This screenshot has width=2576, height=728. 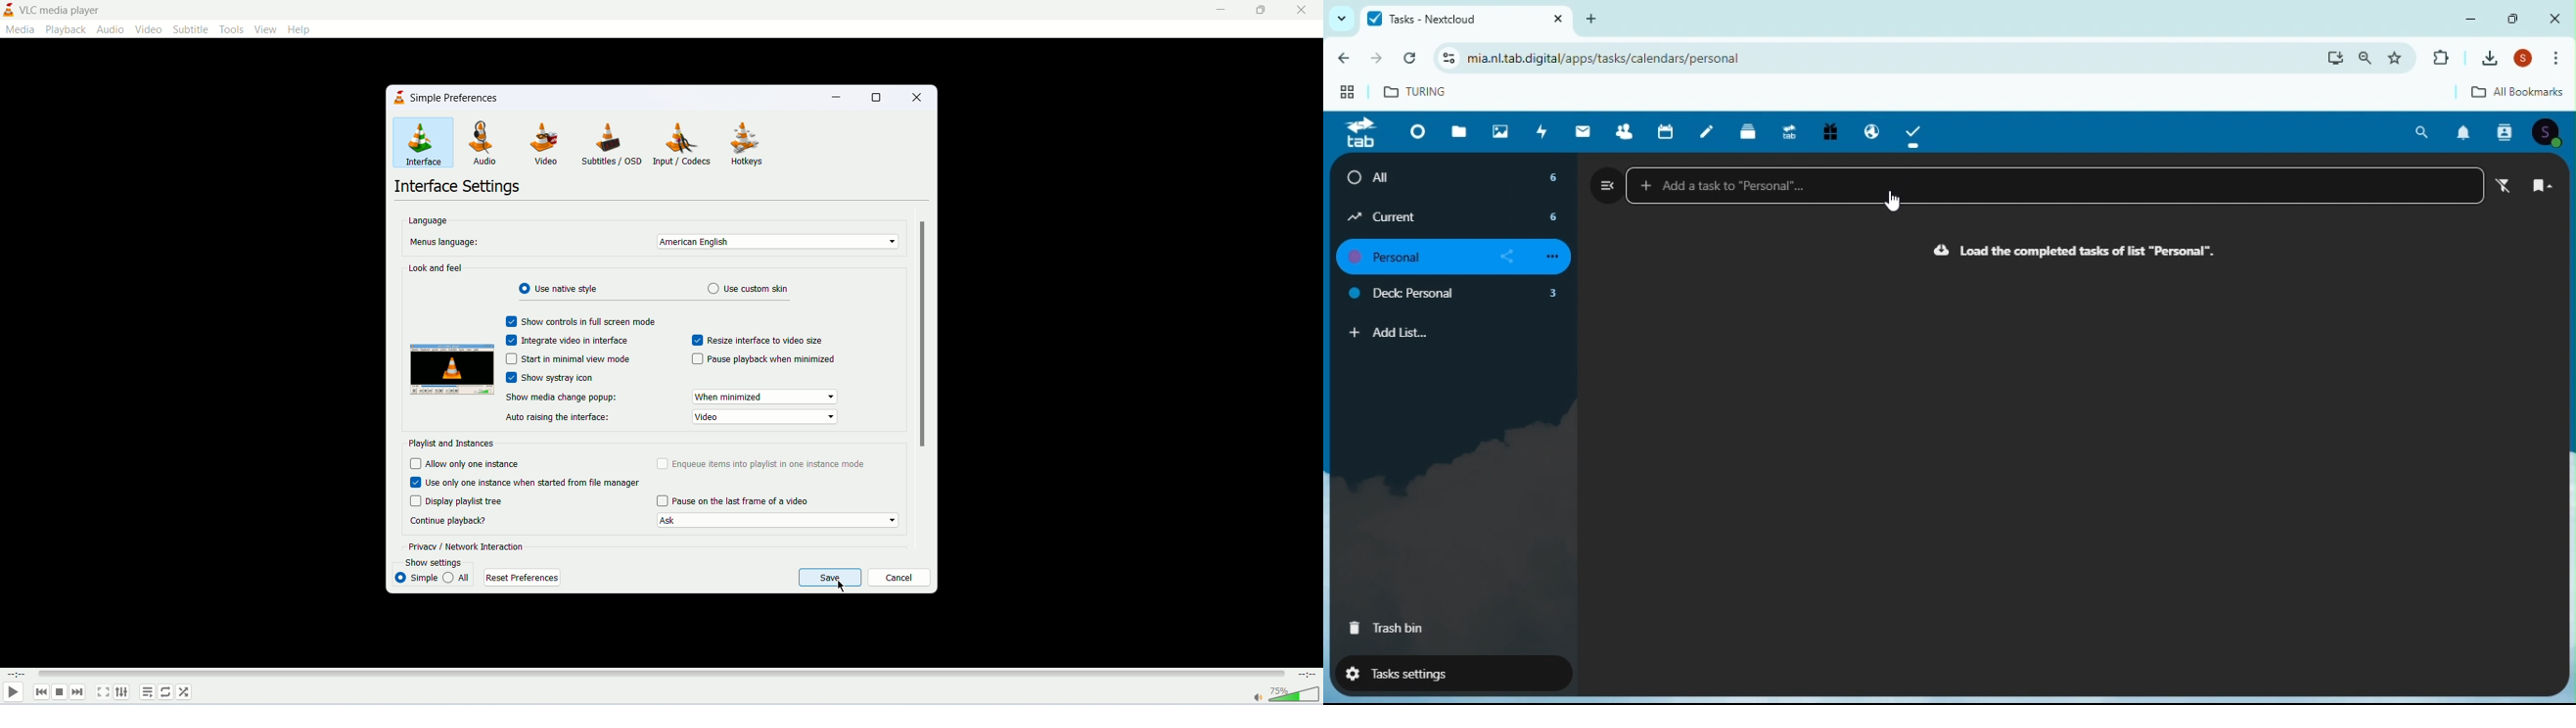 I want to click on video, so click(x=548, y=144).